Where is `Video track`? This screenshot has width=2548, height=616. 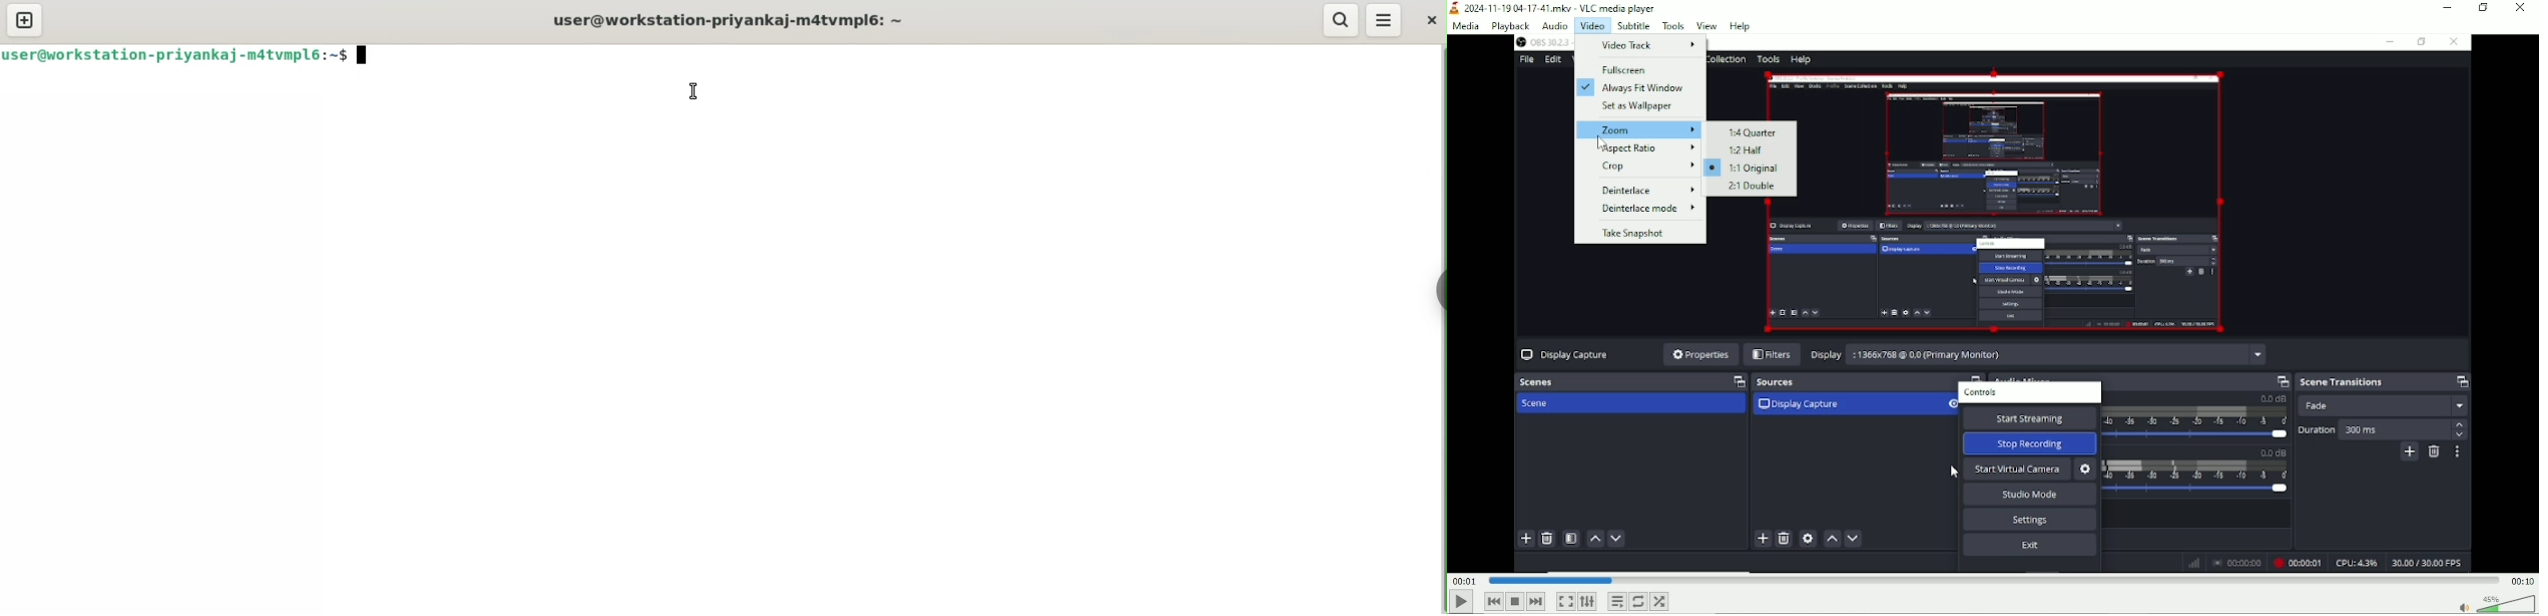 Video track is located at coordinates (1641, 45).